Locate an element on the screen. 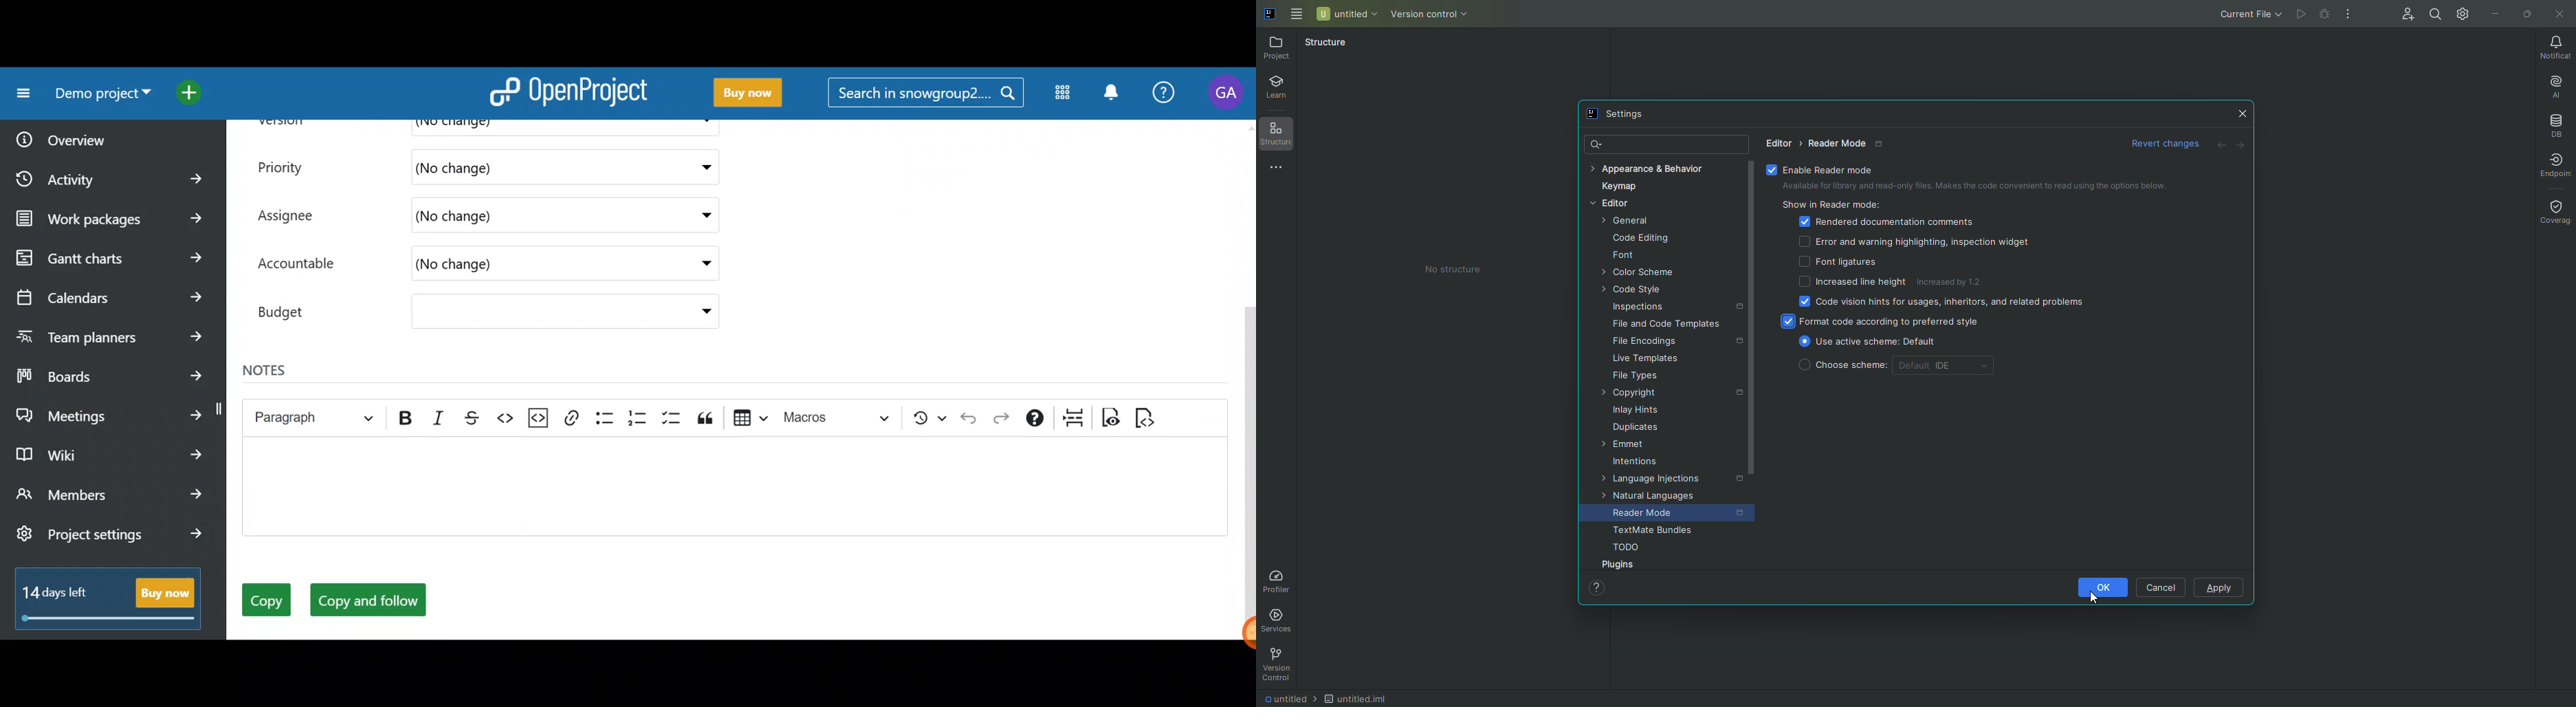 This screenshot has width=2576, height=728. Notes is located at coordinates (272, 372).